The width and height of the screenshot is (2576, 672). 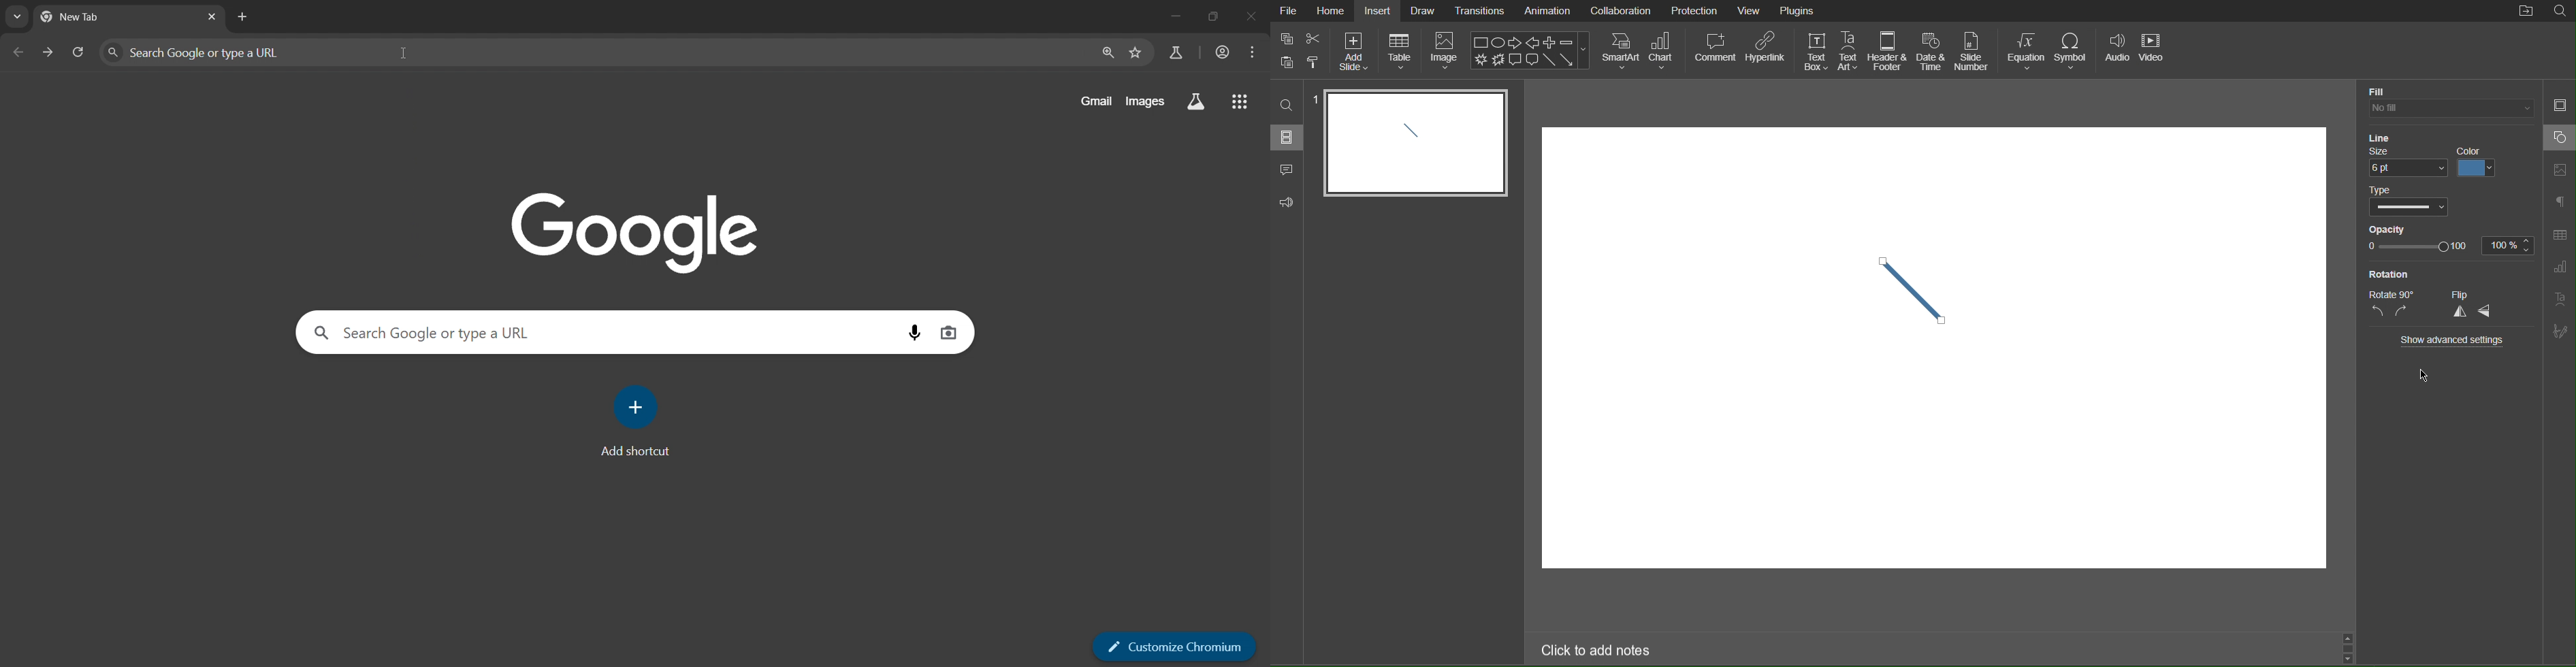 I want to click on Chart, so click(x=1666, y=51).